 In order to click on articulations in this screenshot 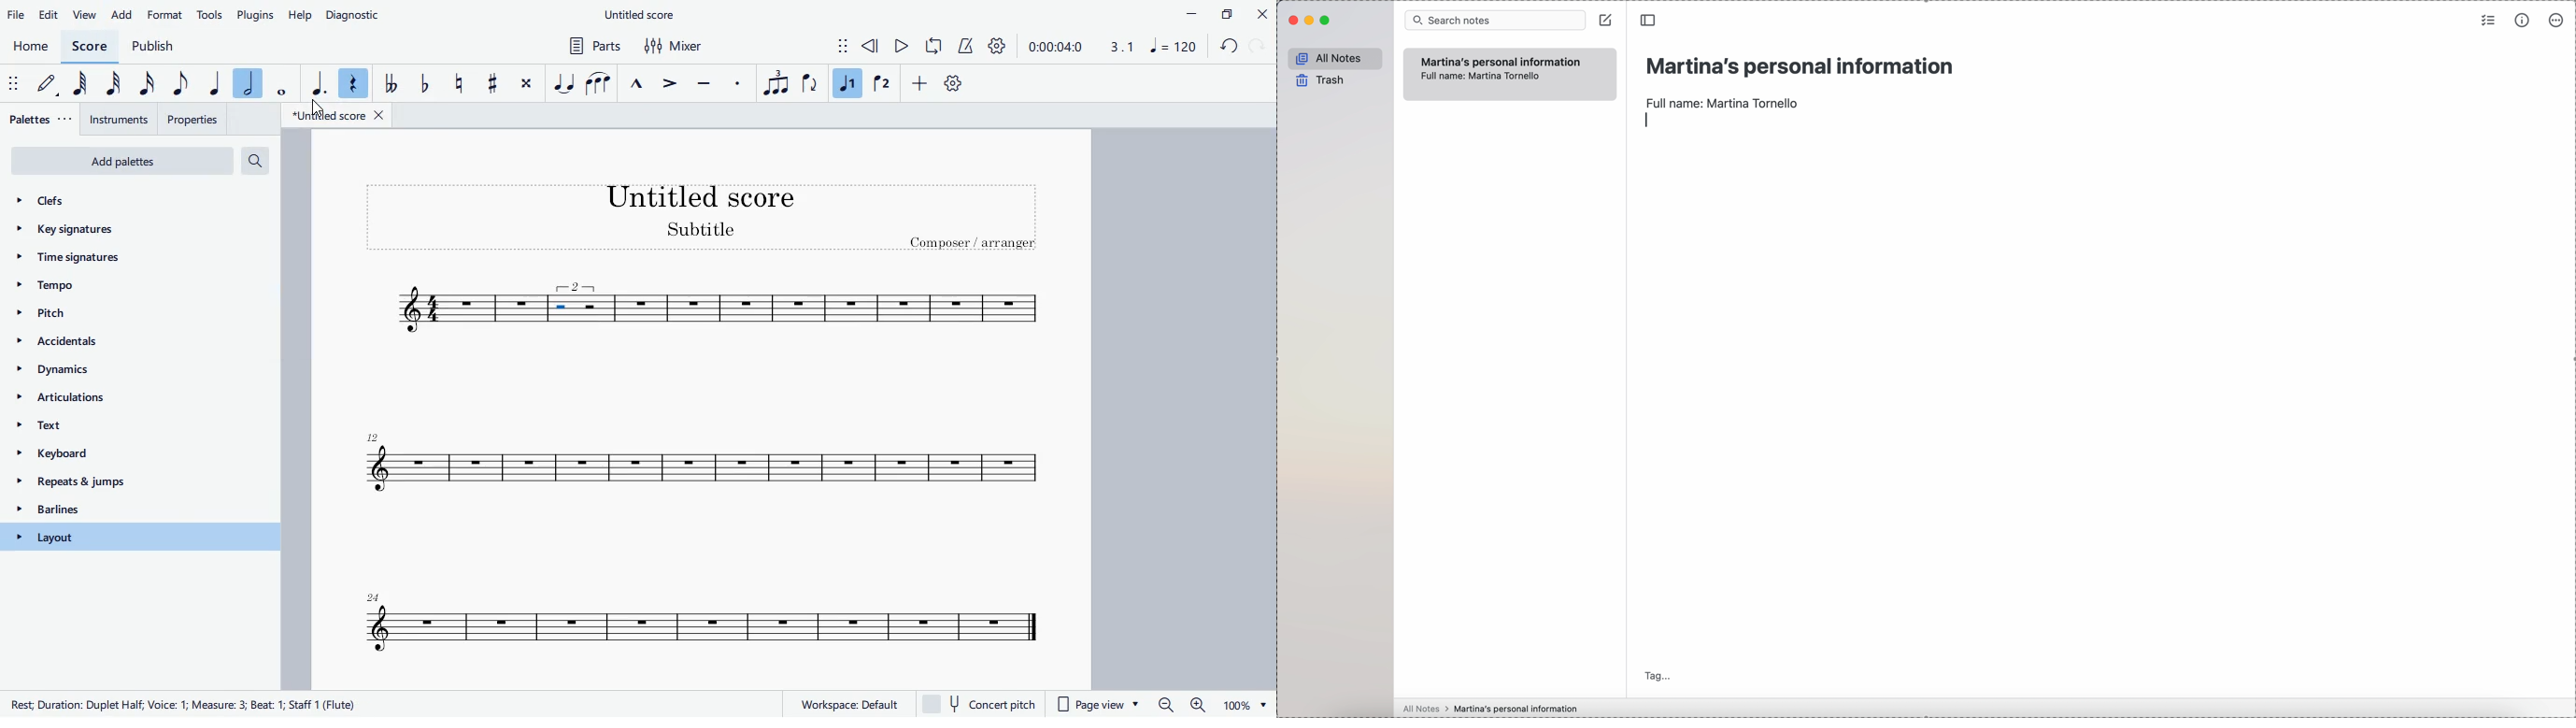, I will do `click(127, 401)`.